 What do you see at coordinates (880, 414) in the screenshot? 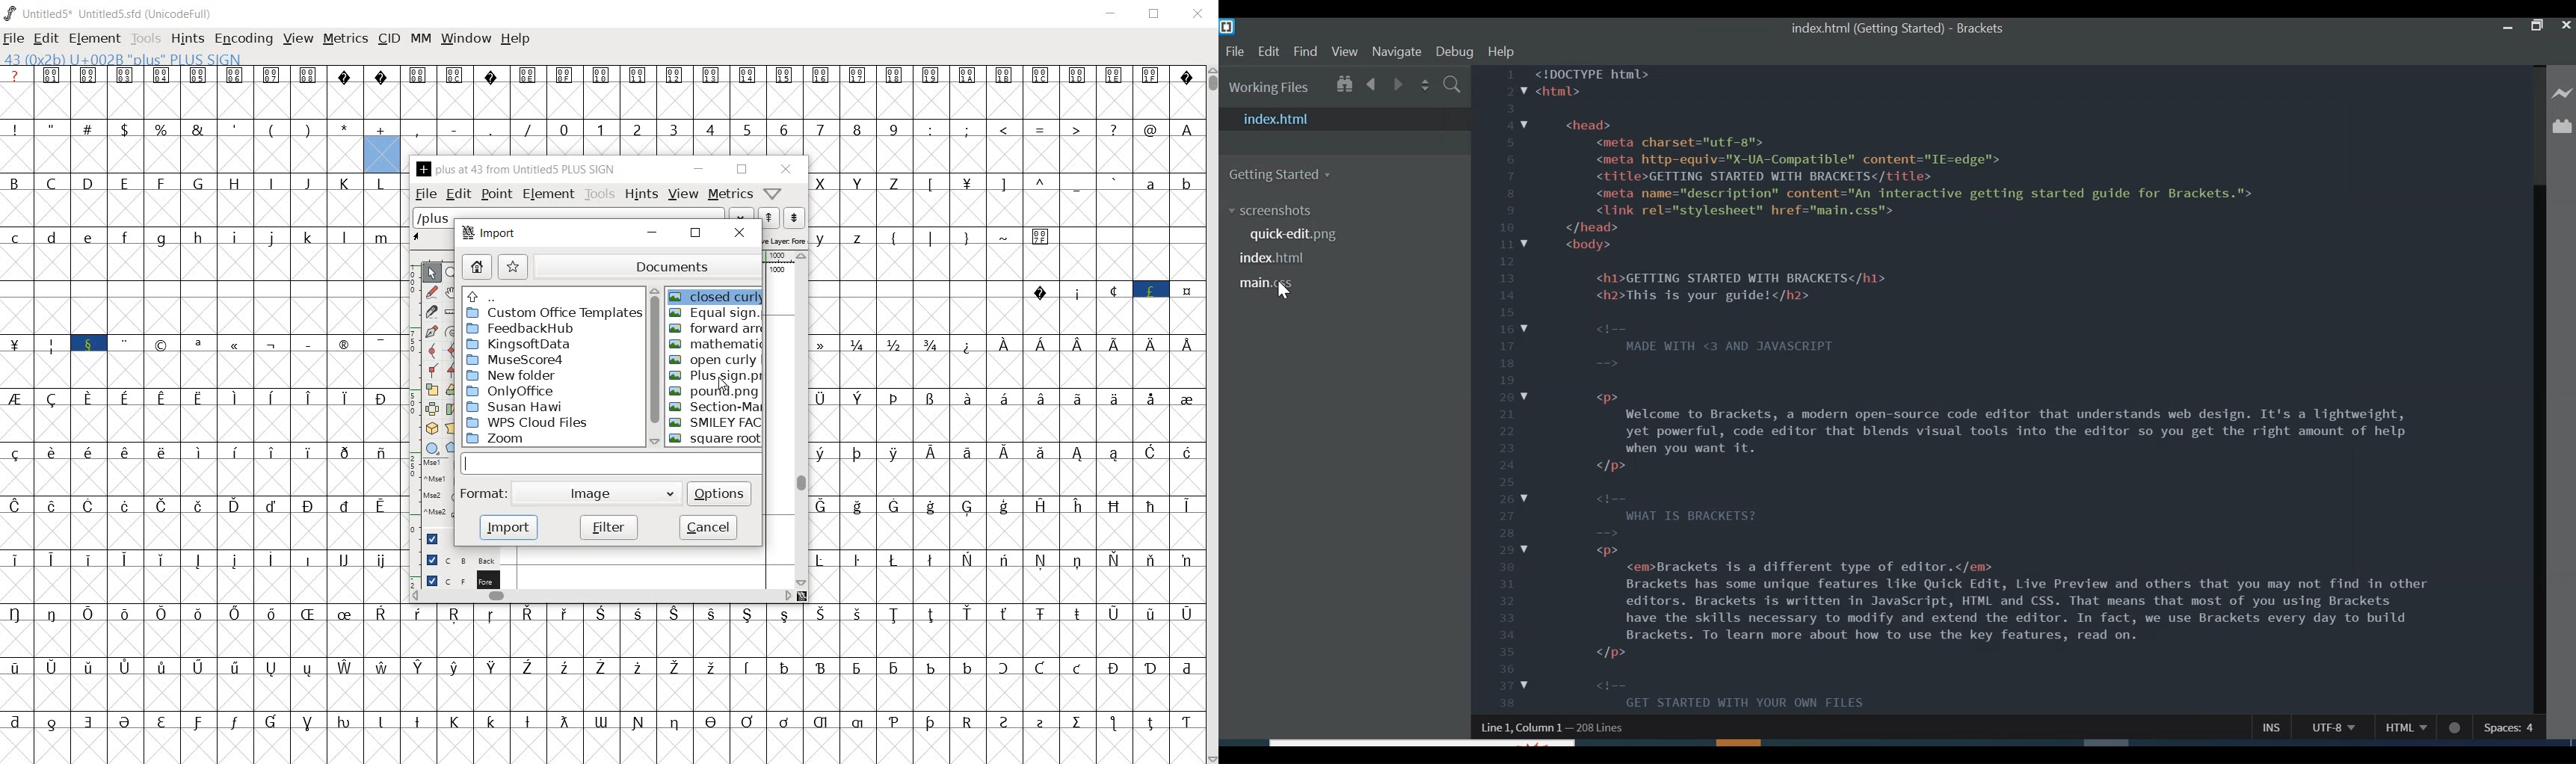
I see `special characters` at bounding box center [880, 414].